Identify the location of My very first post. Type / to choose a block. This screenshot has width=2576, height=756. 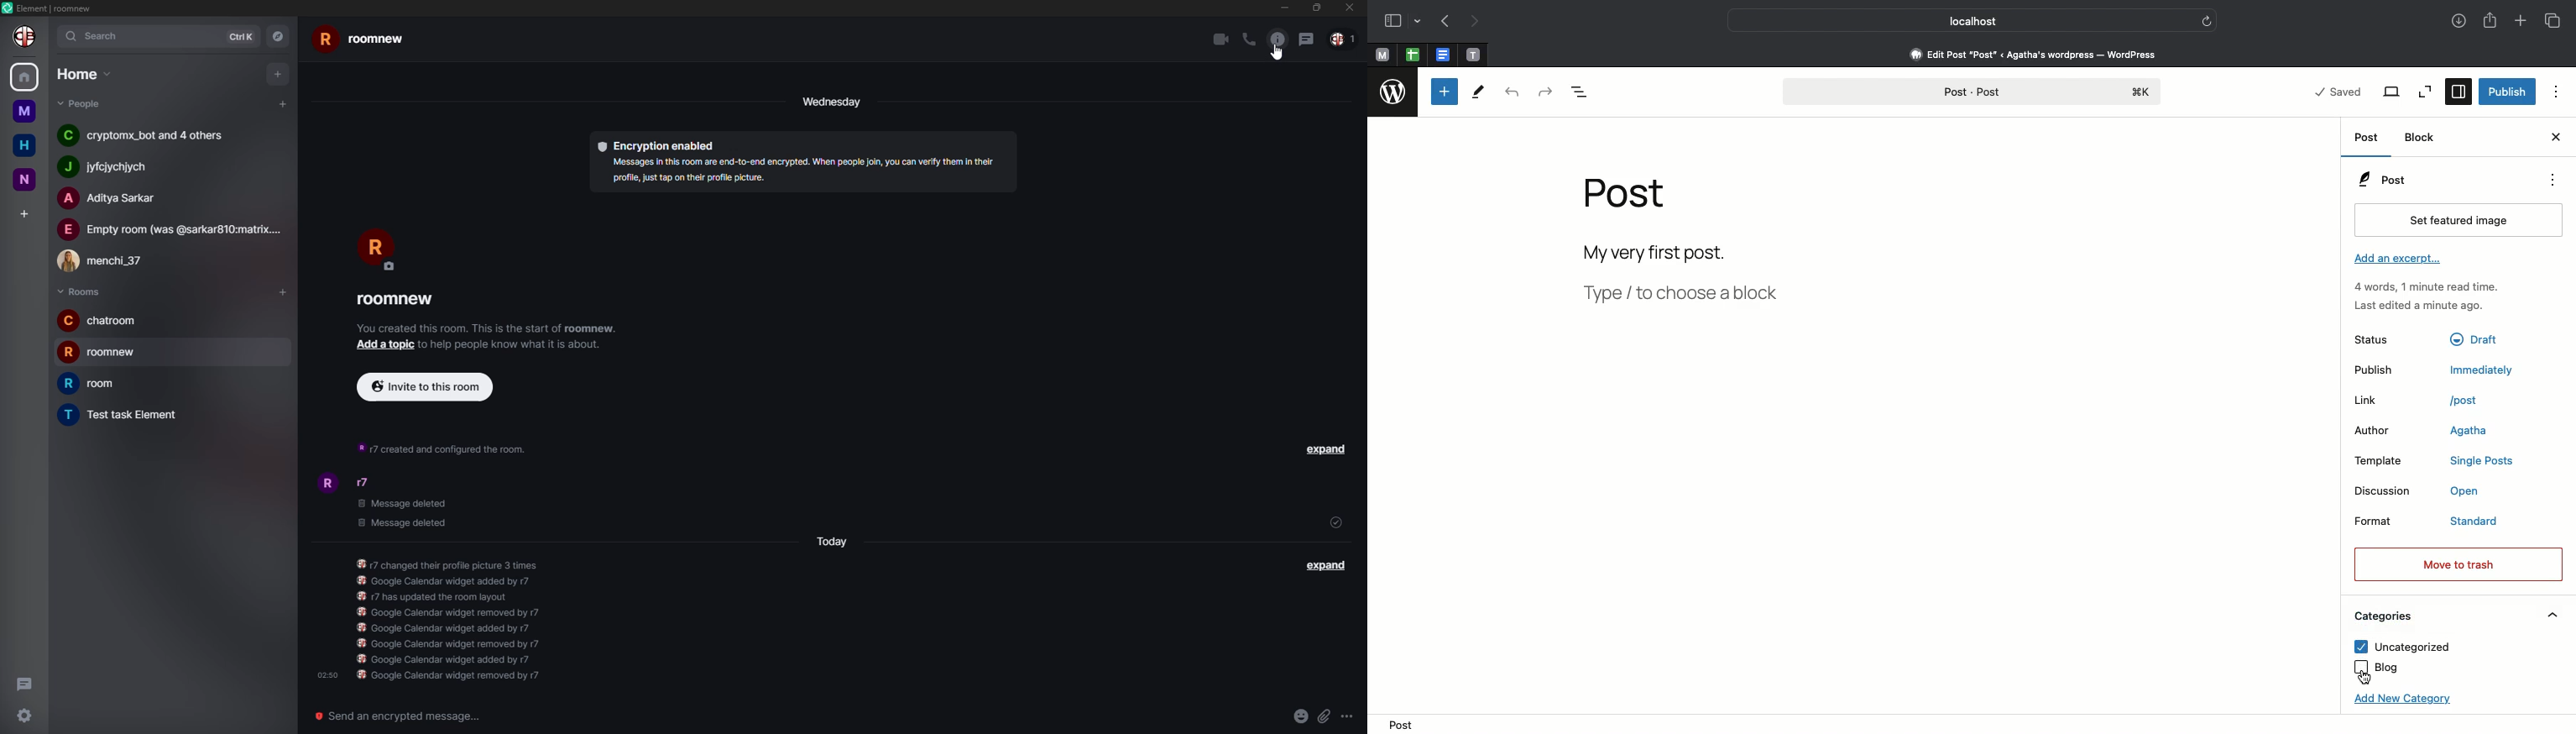
(1687, 278).